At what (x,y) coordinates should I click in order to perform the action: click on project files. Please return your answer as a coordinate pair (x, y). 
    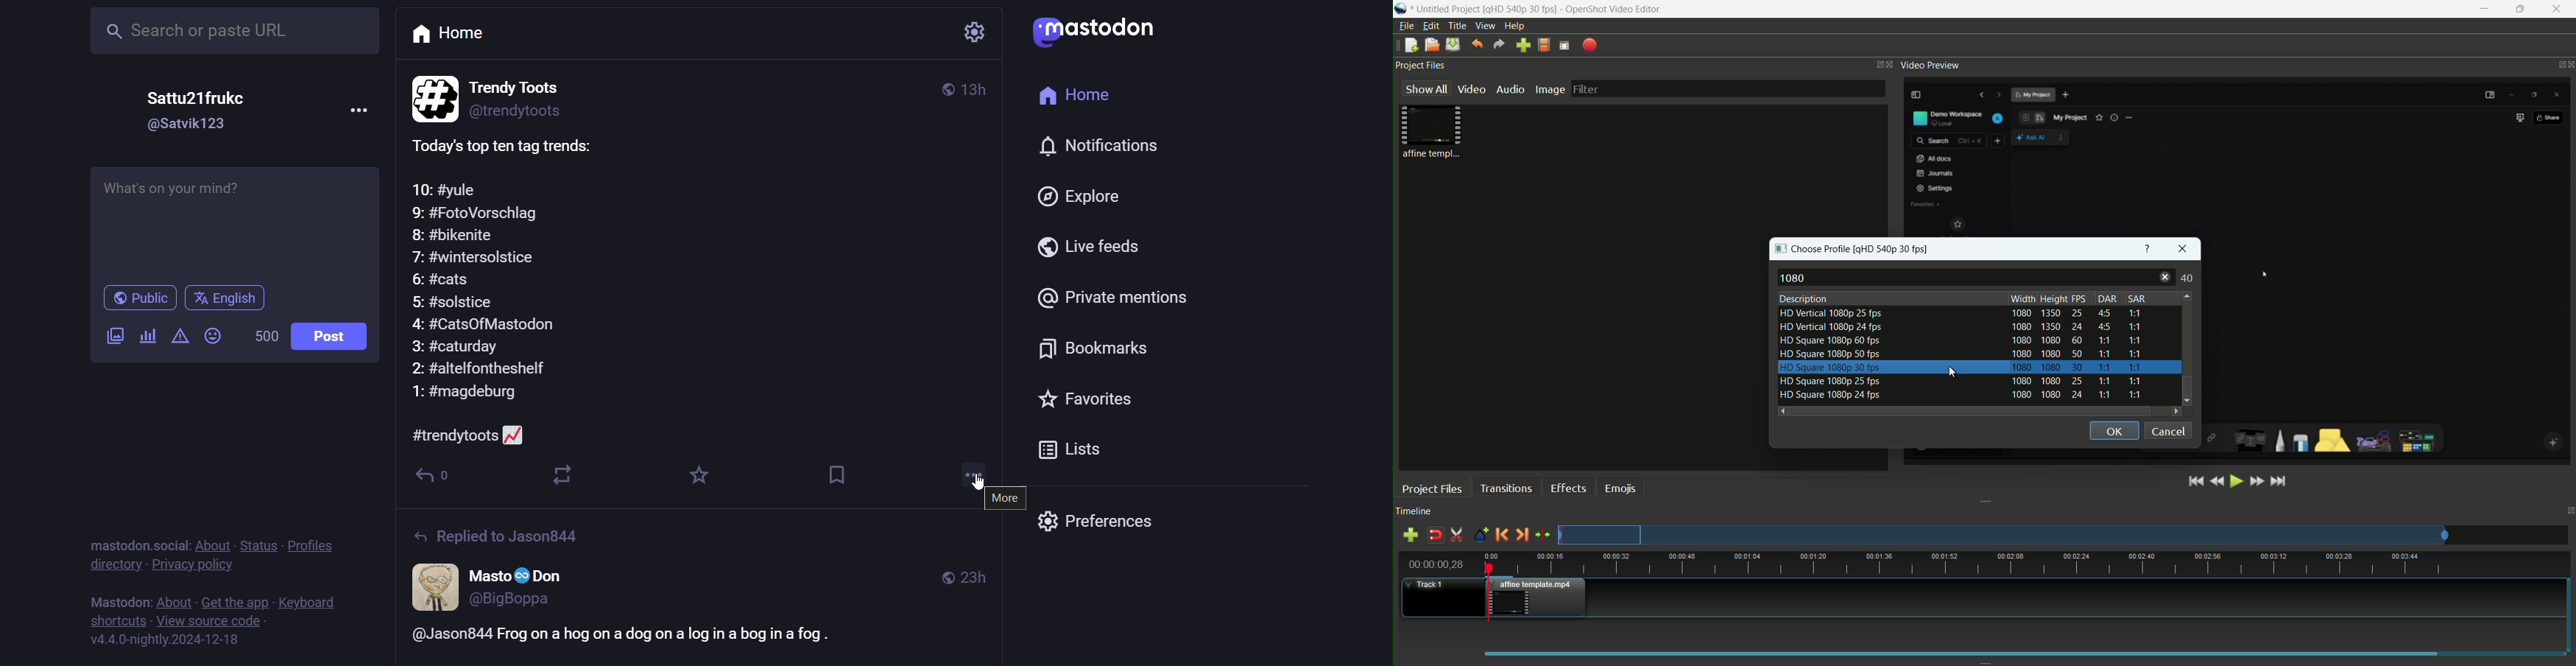
    Looking at the image, I should click on (1432, 488).